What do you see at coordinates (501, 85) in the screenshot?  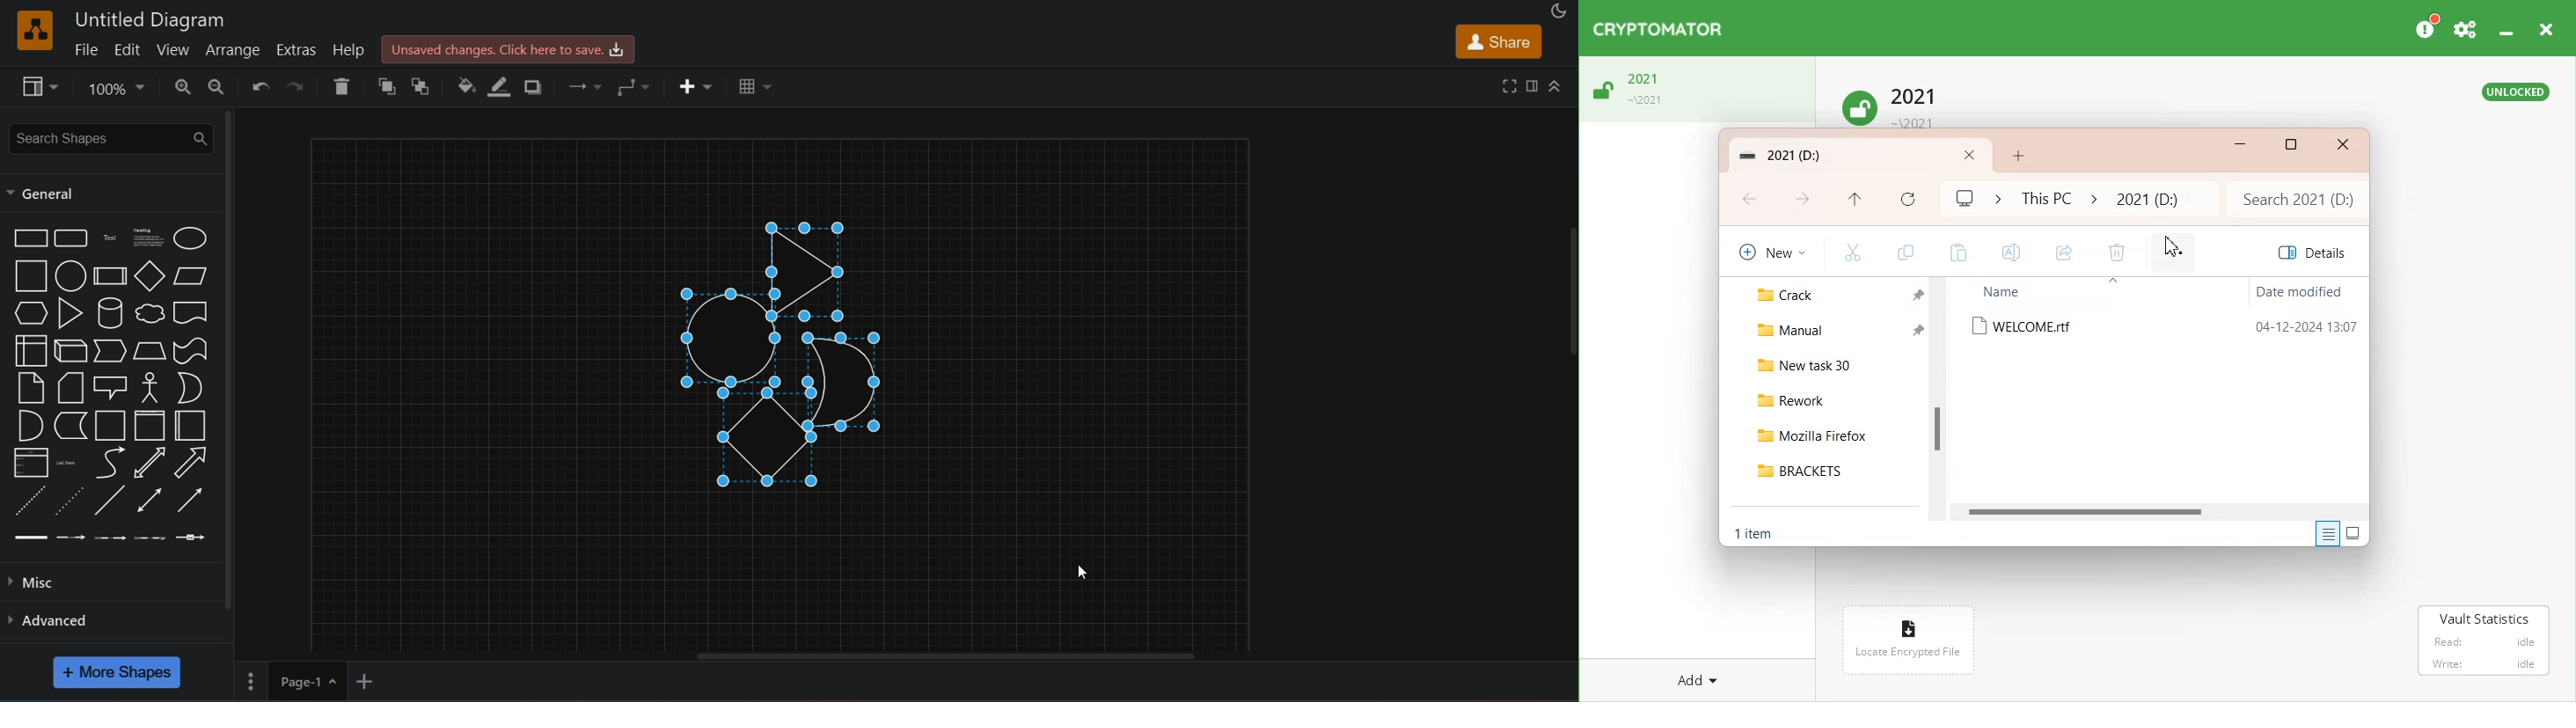 I see `line color` at bounding box center [501, 85].